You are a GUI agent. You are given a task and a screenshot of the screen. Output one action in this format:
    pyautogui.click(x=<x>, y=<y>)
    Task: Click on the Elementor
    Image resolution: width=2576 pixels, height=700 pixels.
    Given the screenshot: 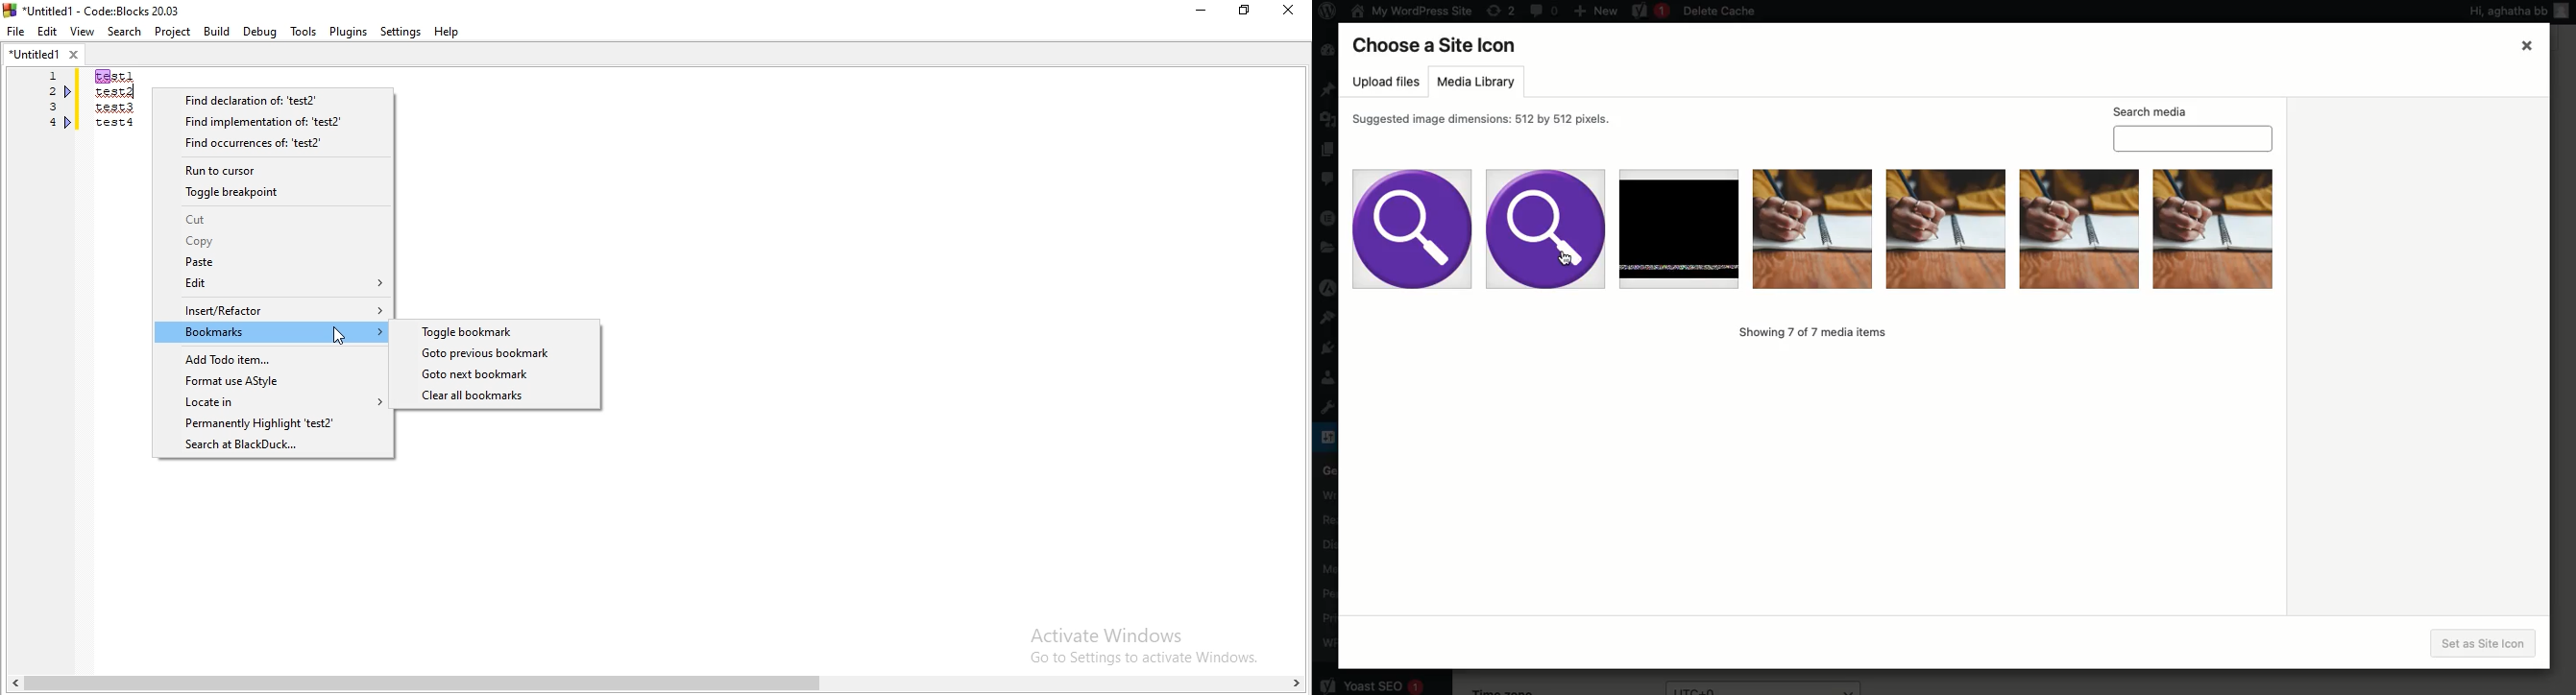 What is the action you would take?
    pyautogui.click(x=1329, y=217)
    